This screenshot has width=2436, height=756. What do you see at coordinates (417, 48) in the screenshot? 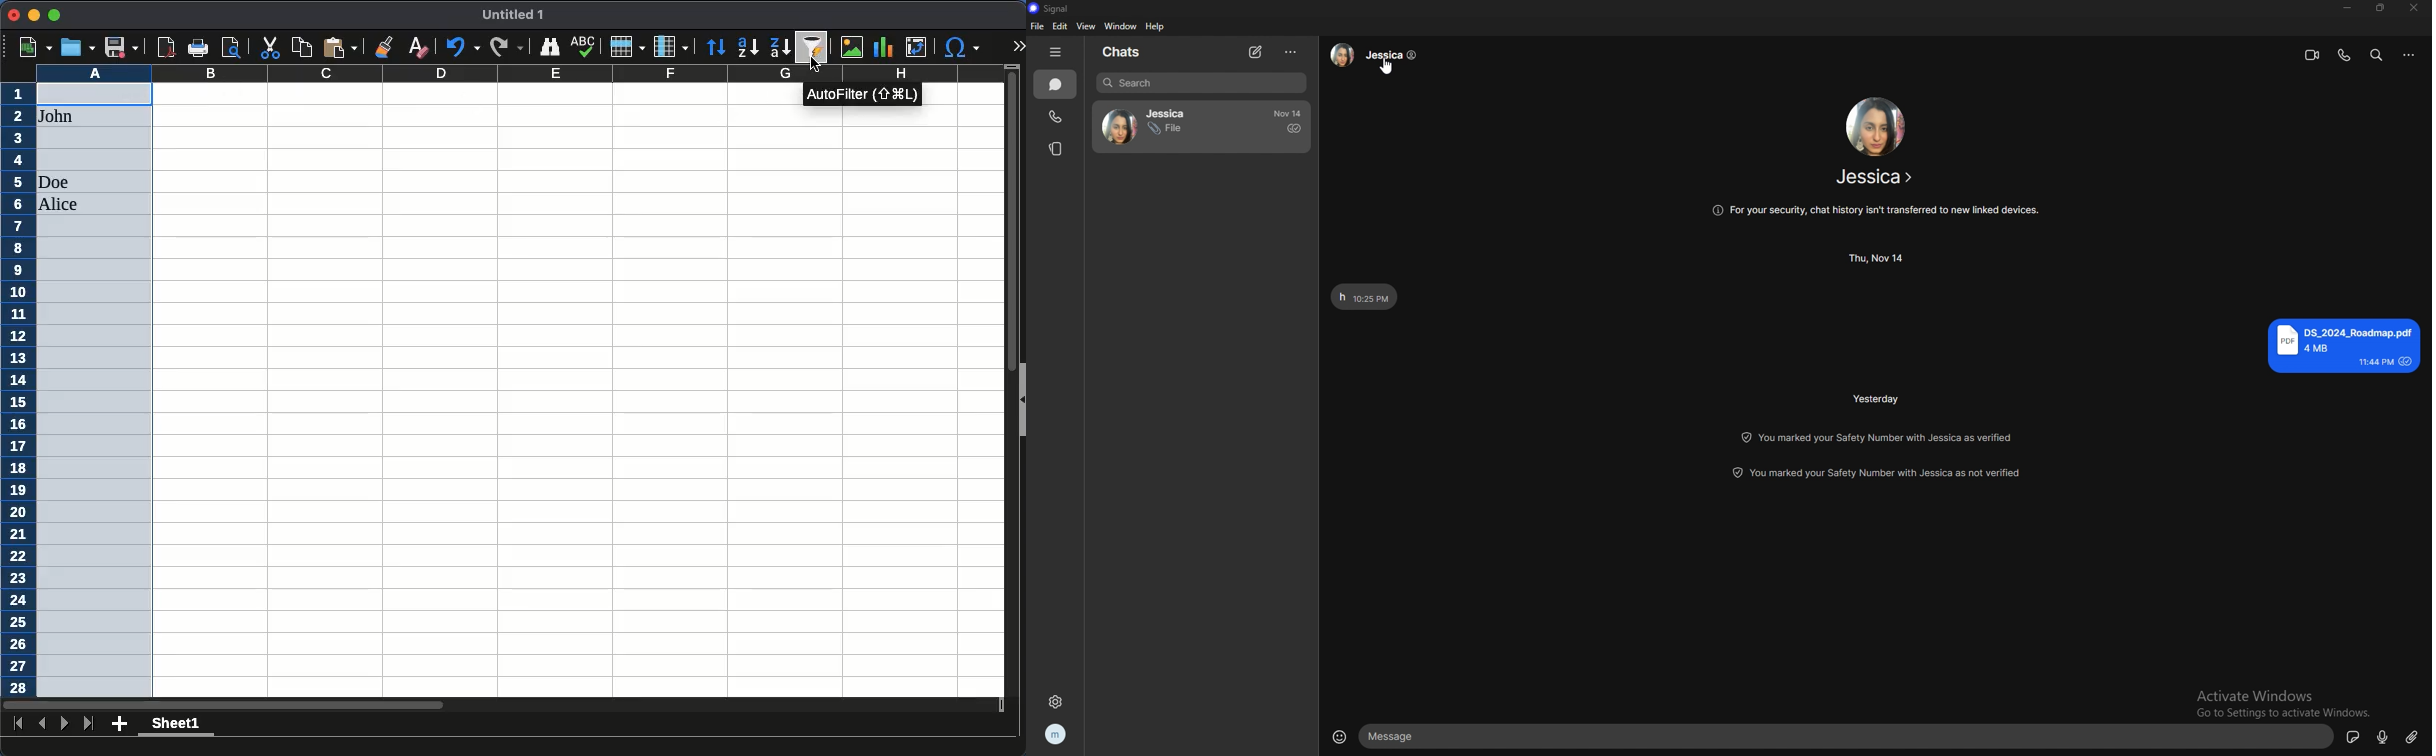
I see `clear formatting` at bounding box center [417, 48].